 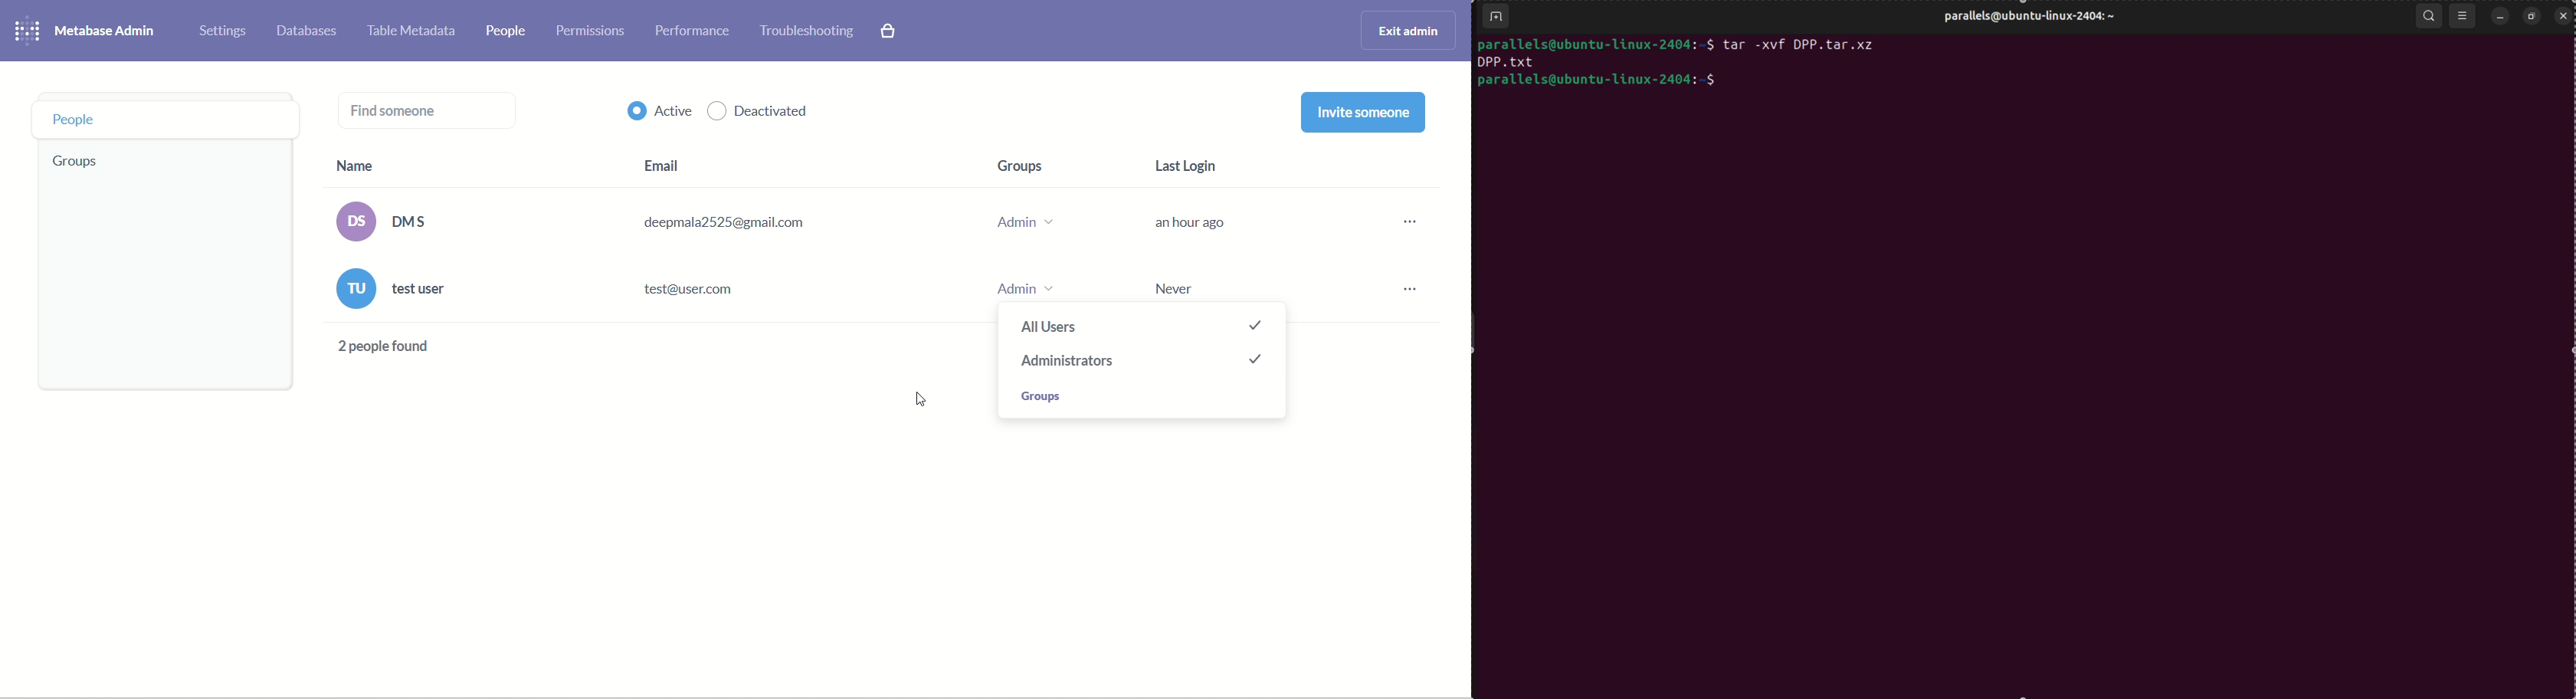 I want to click on search, so click(x=2429, y=13).